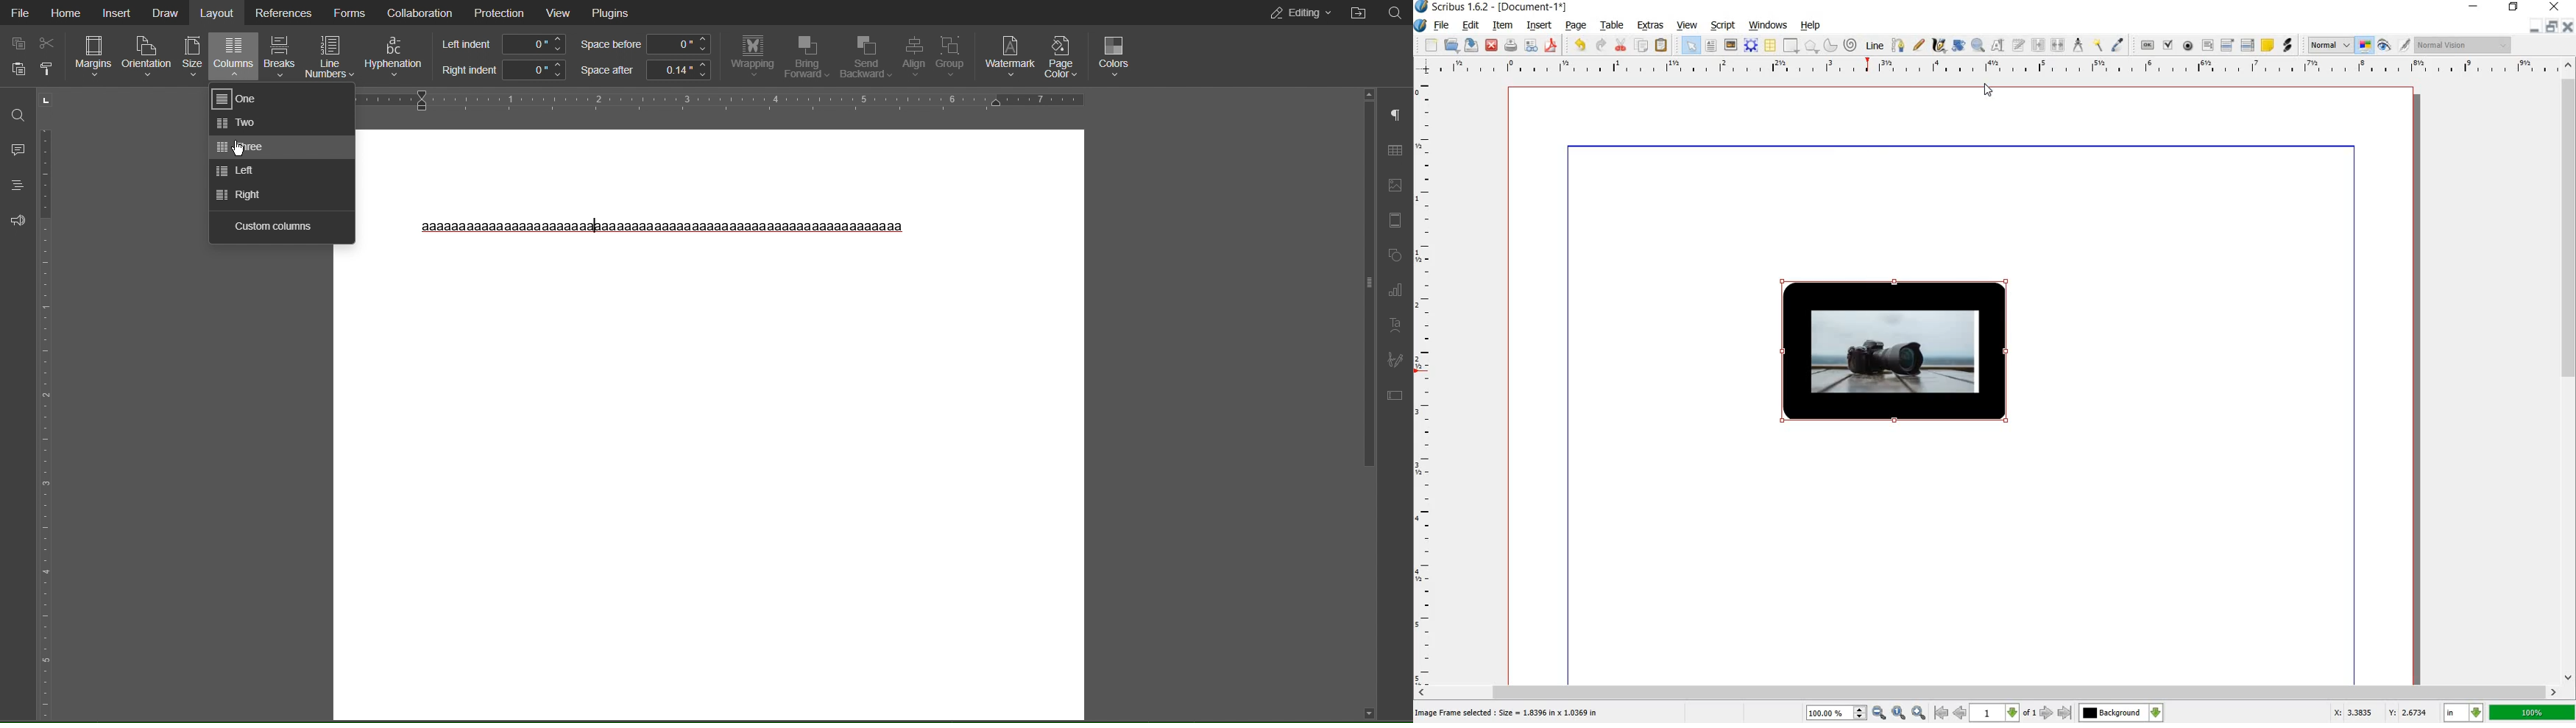 The image size is (2576, 728). Describe the element at coordinates (329, 57) in the screenshot. I see `Line Numbers` at that location.